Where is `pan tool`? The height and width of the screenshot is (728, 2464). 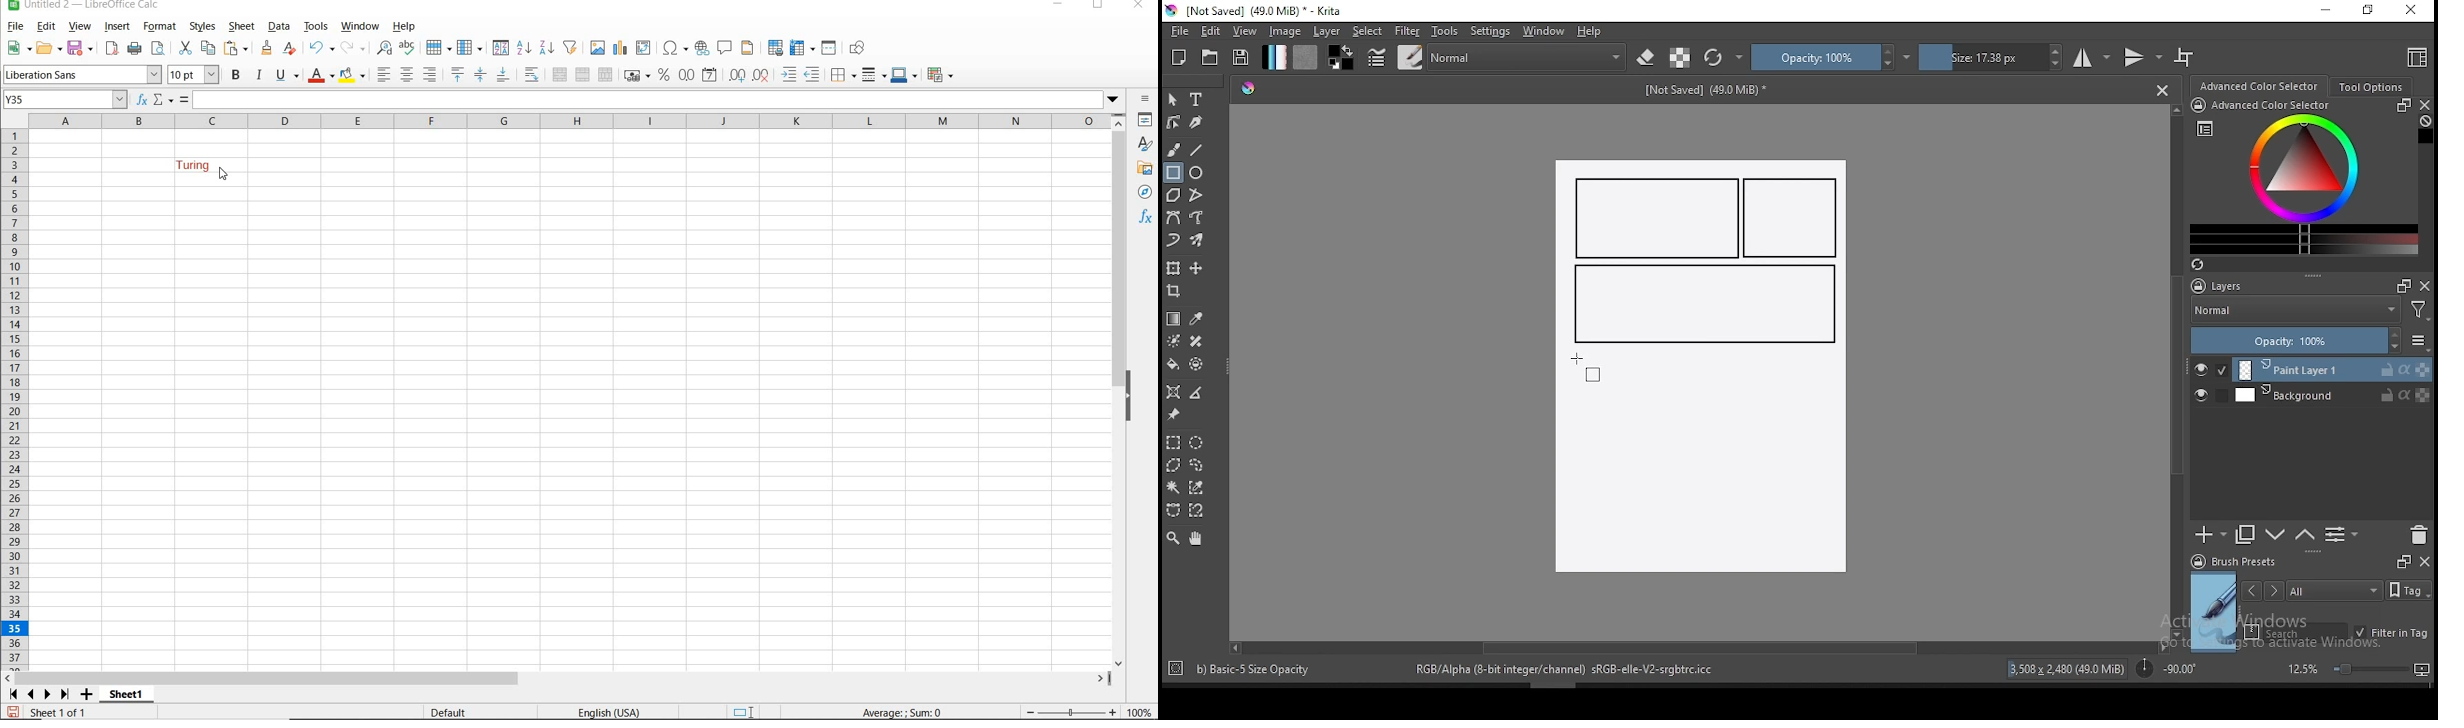
pan tool is located at coordinates (1194, 539).